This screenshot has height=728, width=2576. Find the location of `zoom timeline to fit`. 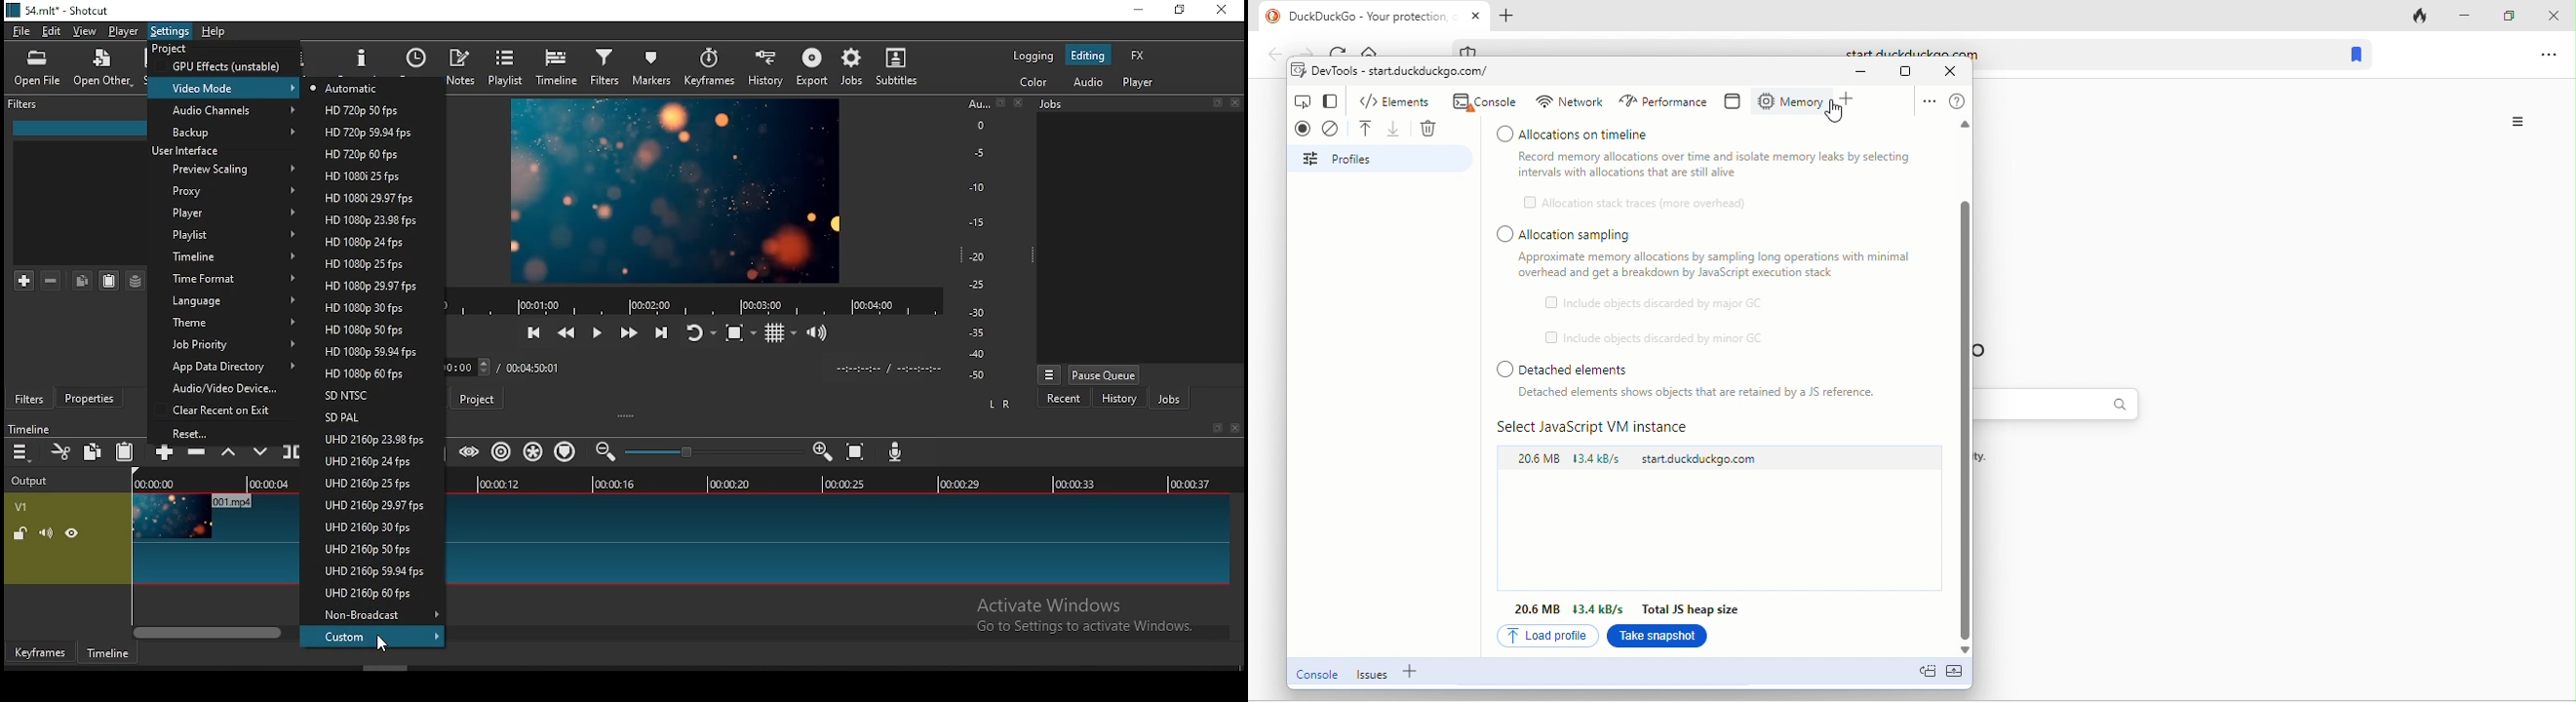

zoom timeline to fit is located at coordinates (857, 453).